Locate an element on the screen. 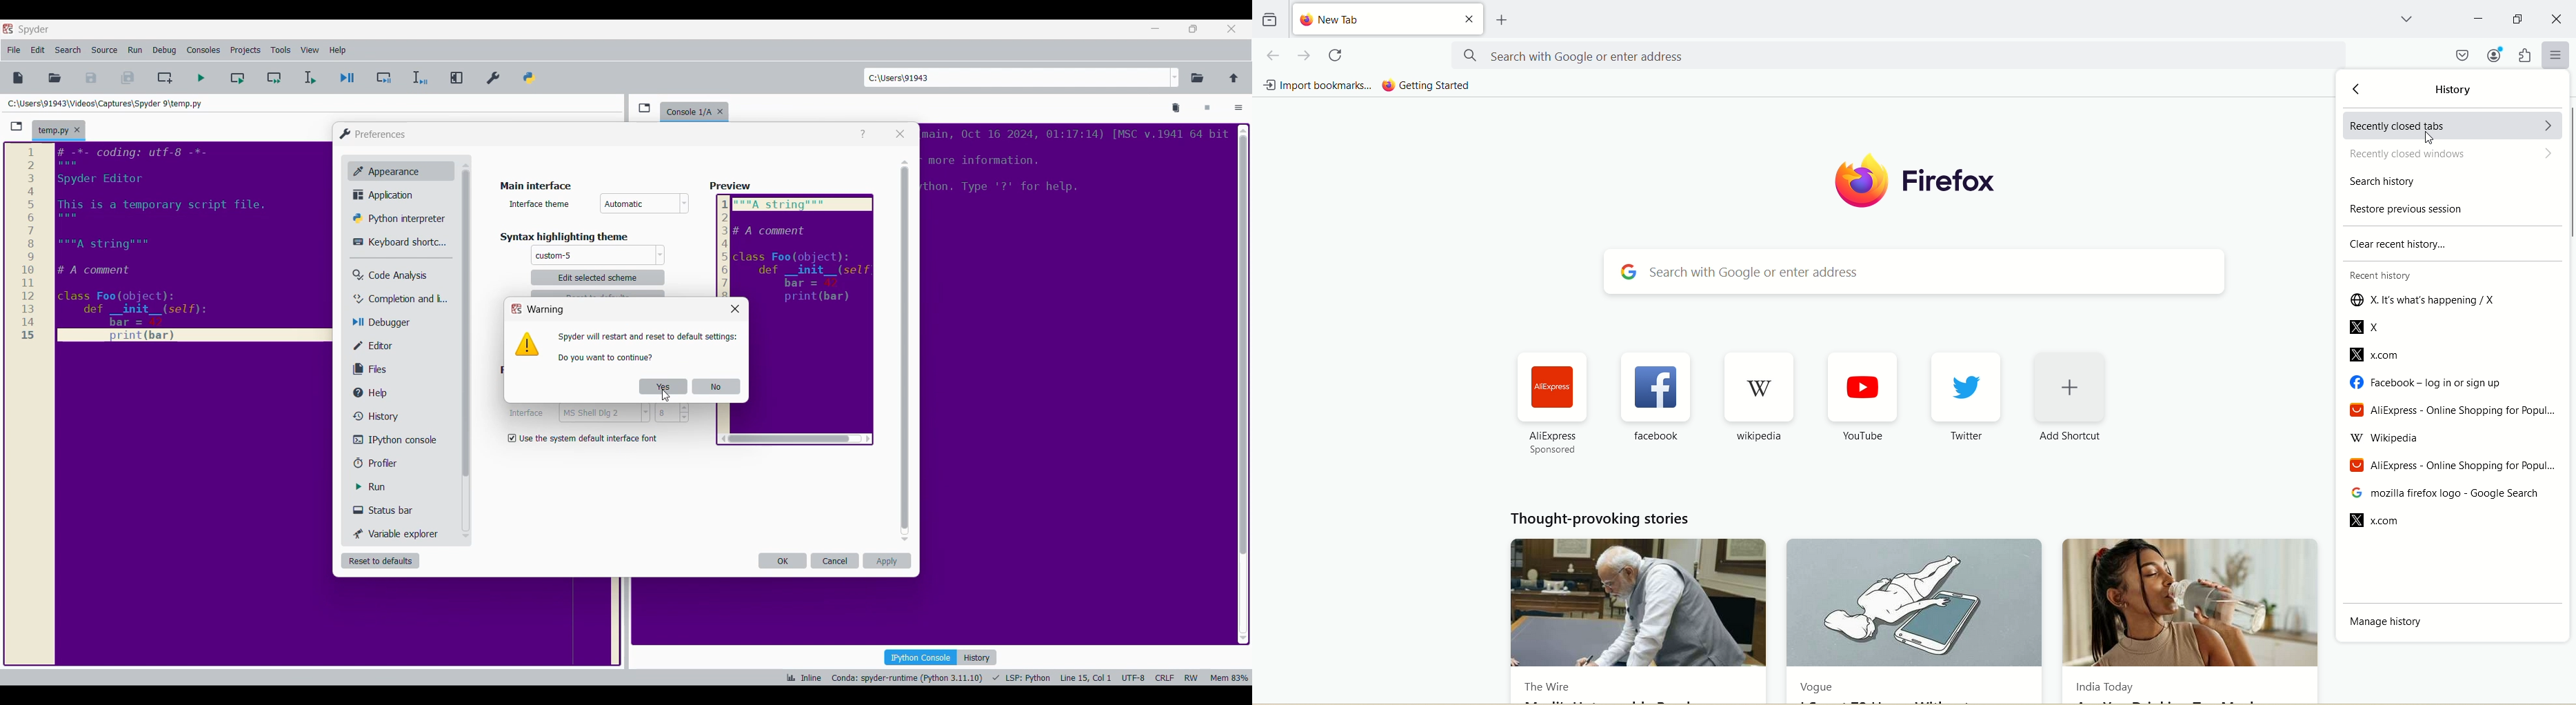 The height and width of the screenshot is (728, 2576). import bookmarks is located at coordinates (1318, 86).